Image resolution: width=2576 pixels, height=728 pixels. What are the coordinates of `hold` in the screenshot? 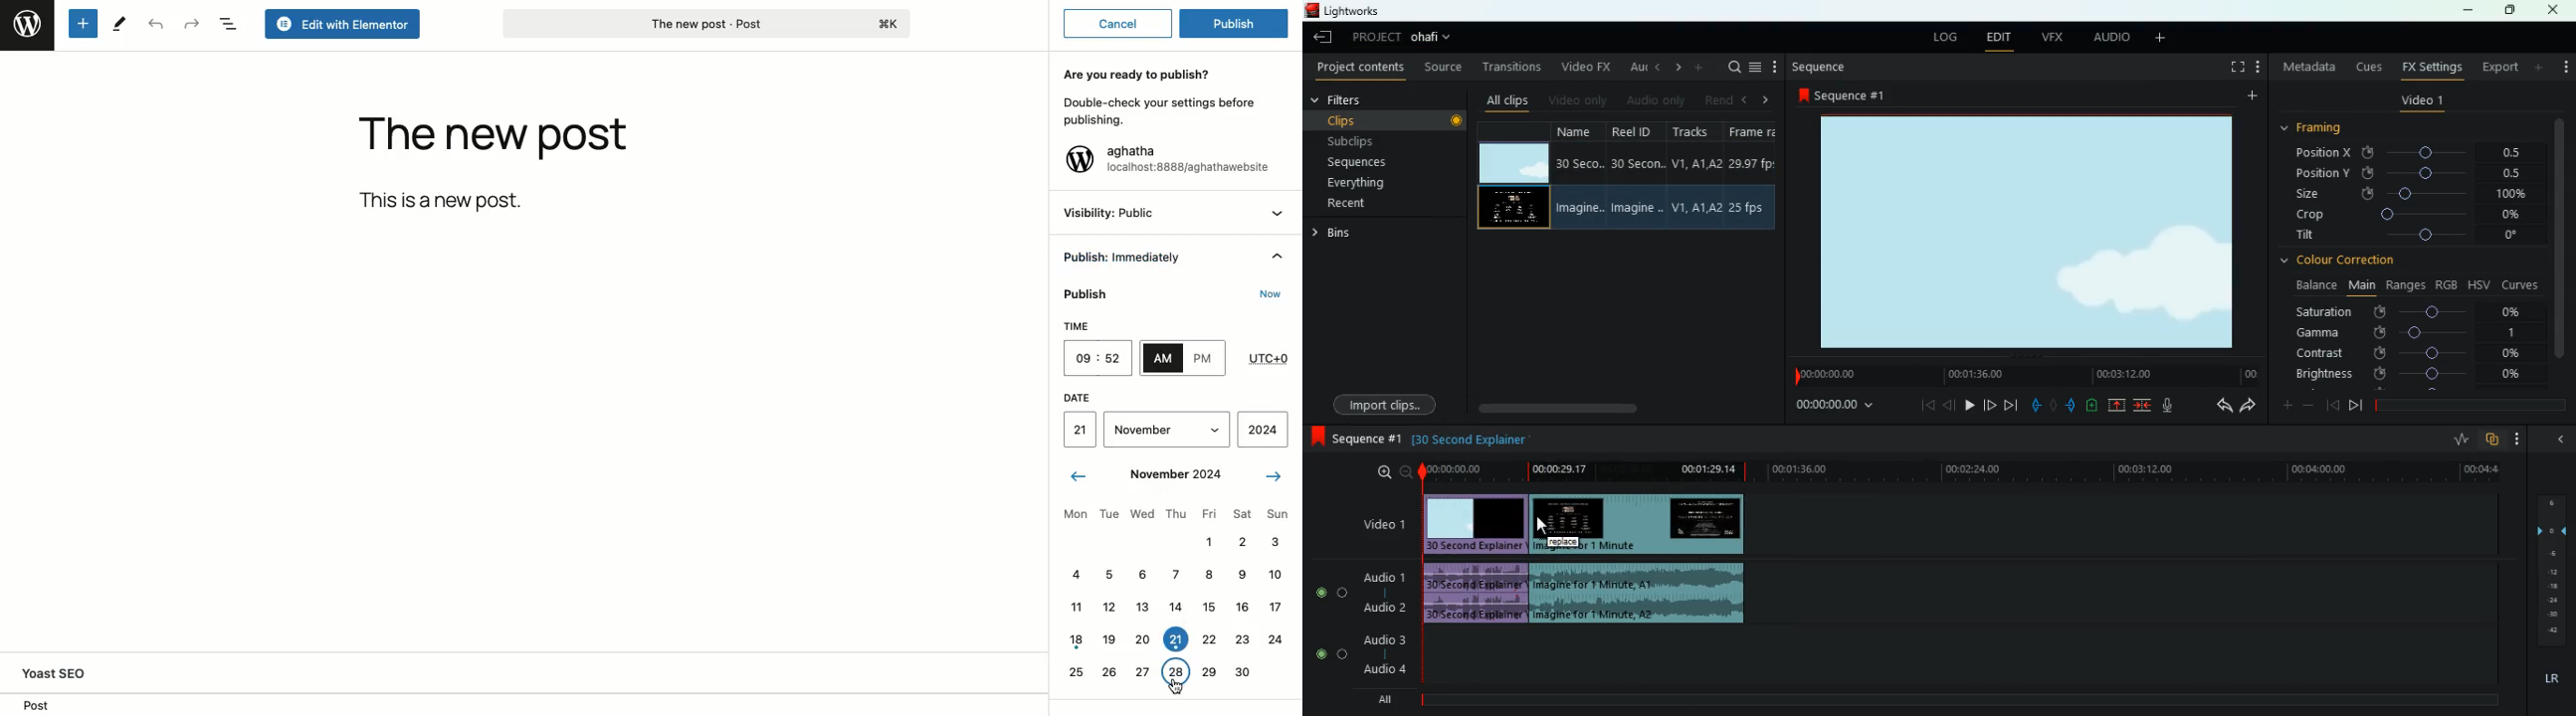 It's located at (2056, 408).